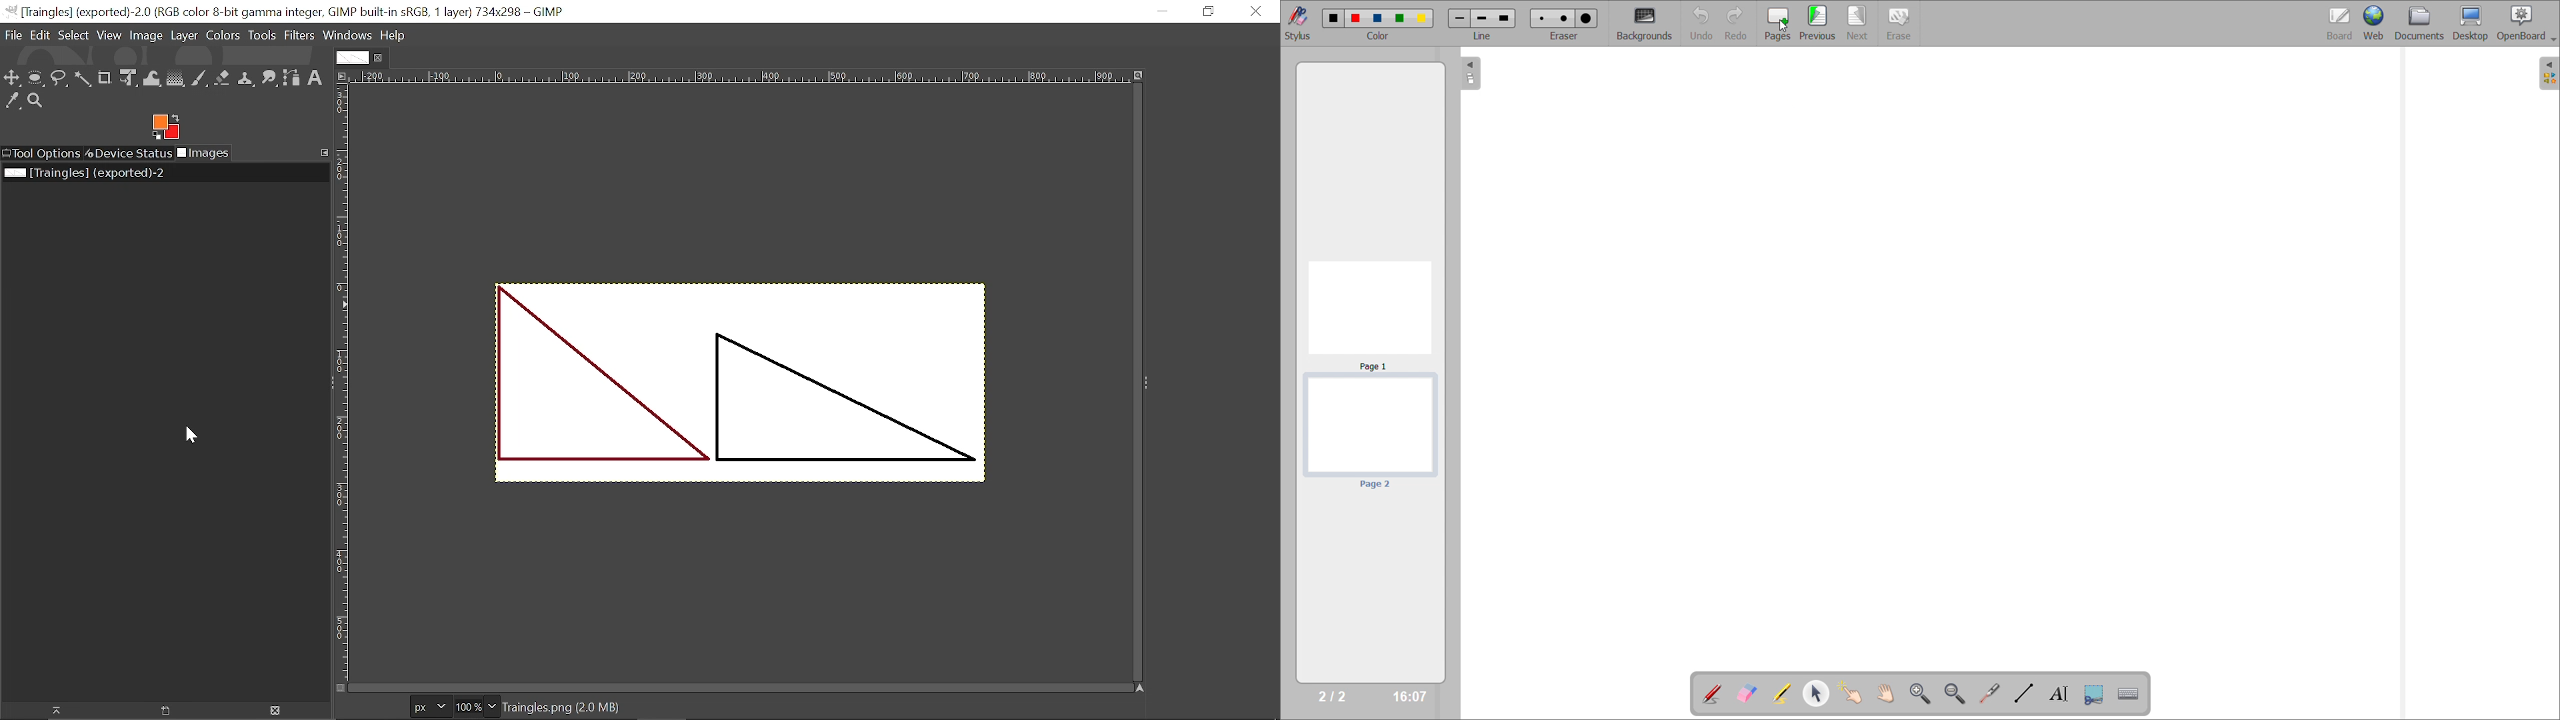 The height and width of the screenshot is (728, 2576). Describe the element at coordinates (287, 11) in the screenshot. I see `Current window` at that location.